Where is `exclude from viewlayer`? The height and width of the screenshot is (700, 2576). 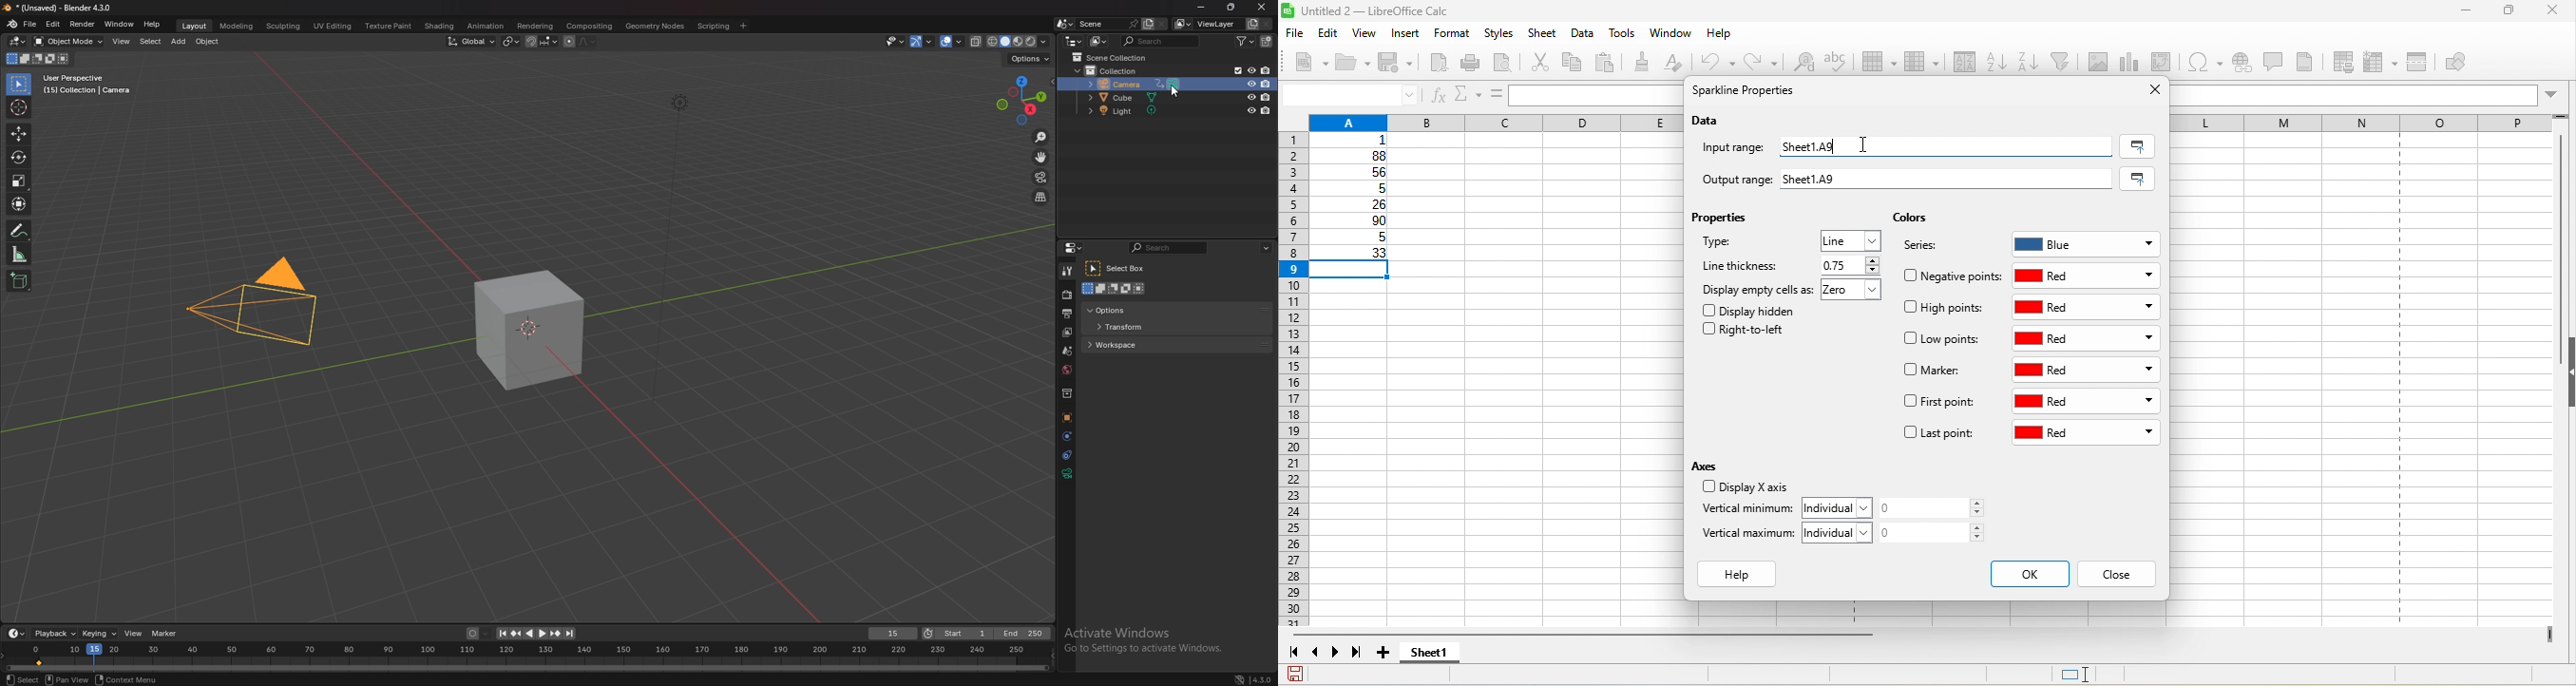
exclude from viewlayer is located at coordinates (1234, 70).